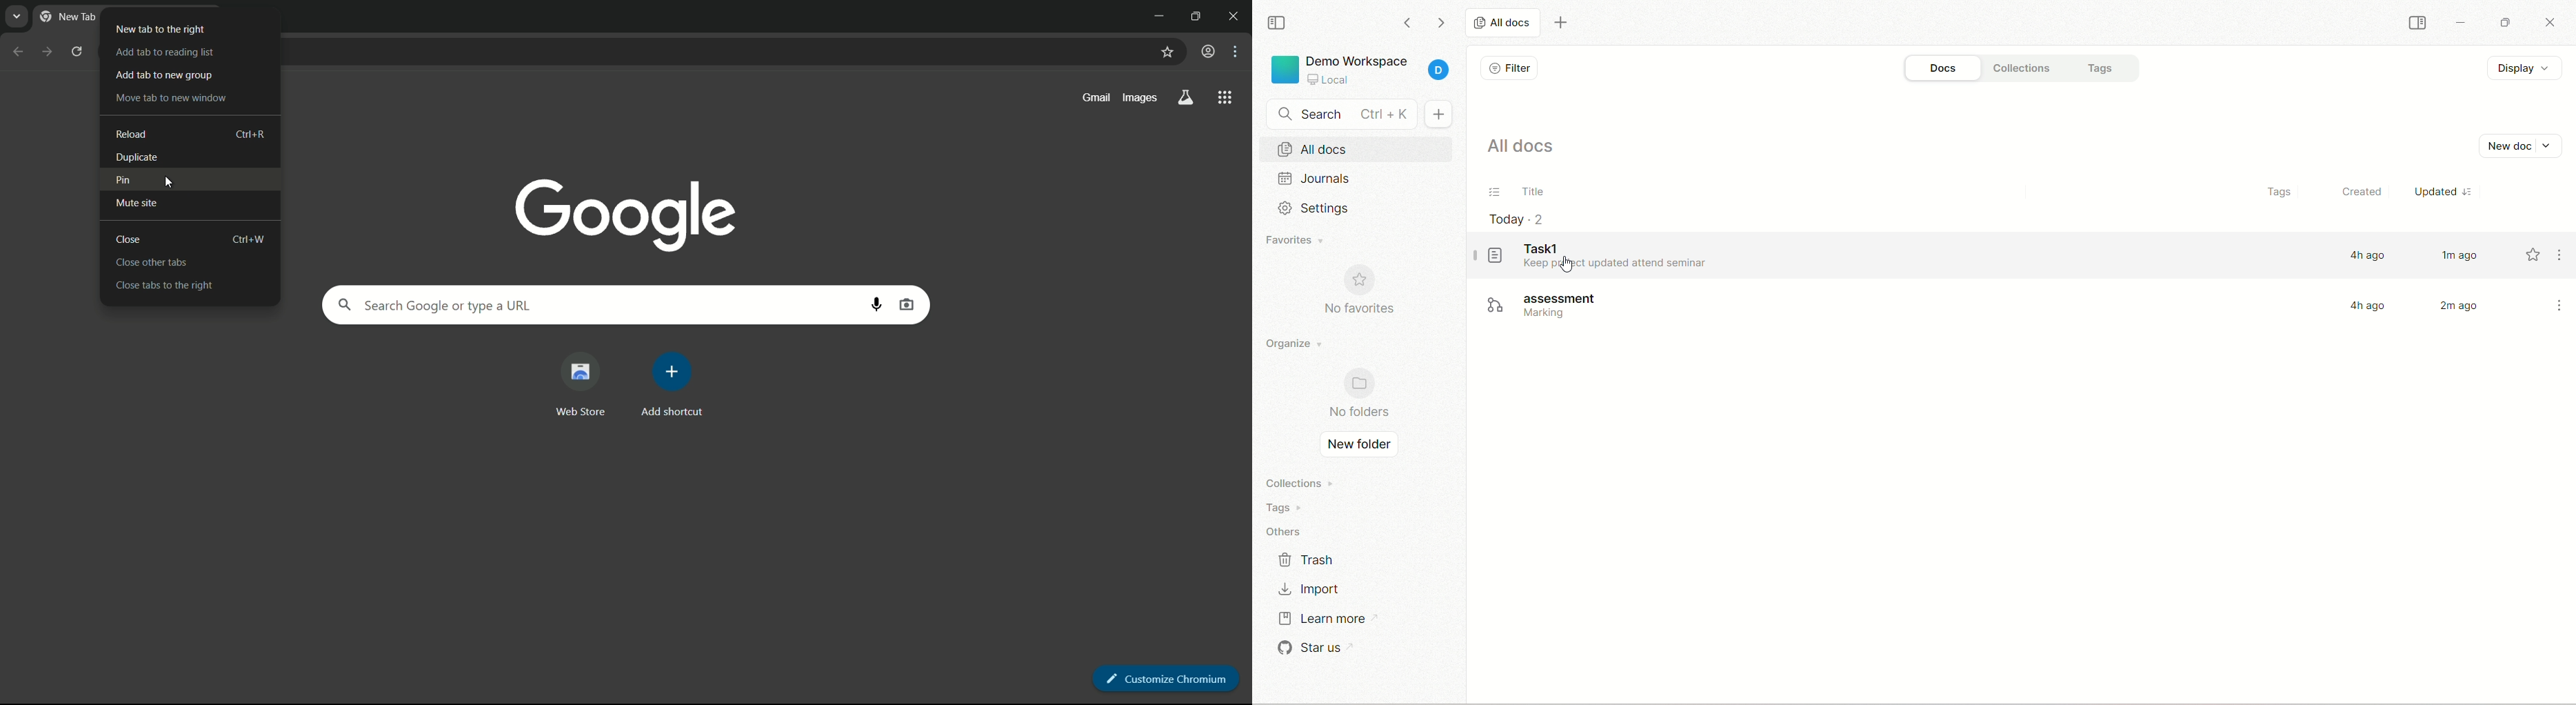 Image resolution: width=2576 pixels, height=728 pixels. What do you see at coordinates (1563, 23) in the screenshot?
I see `new tab` at bounding box center [1563, 23].